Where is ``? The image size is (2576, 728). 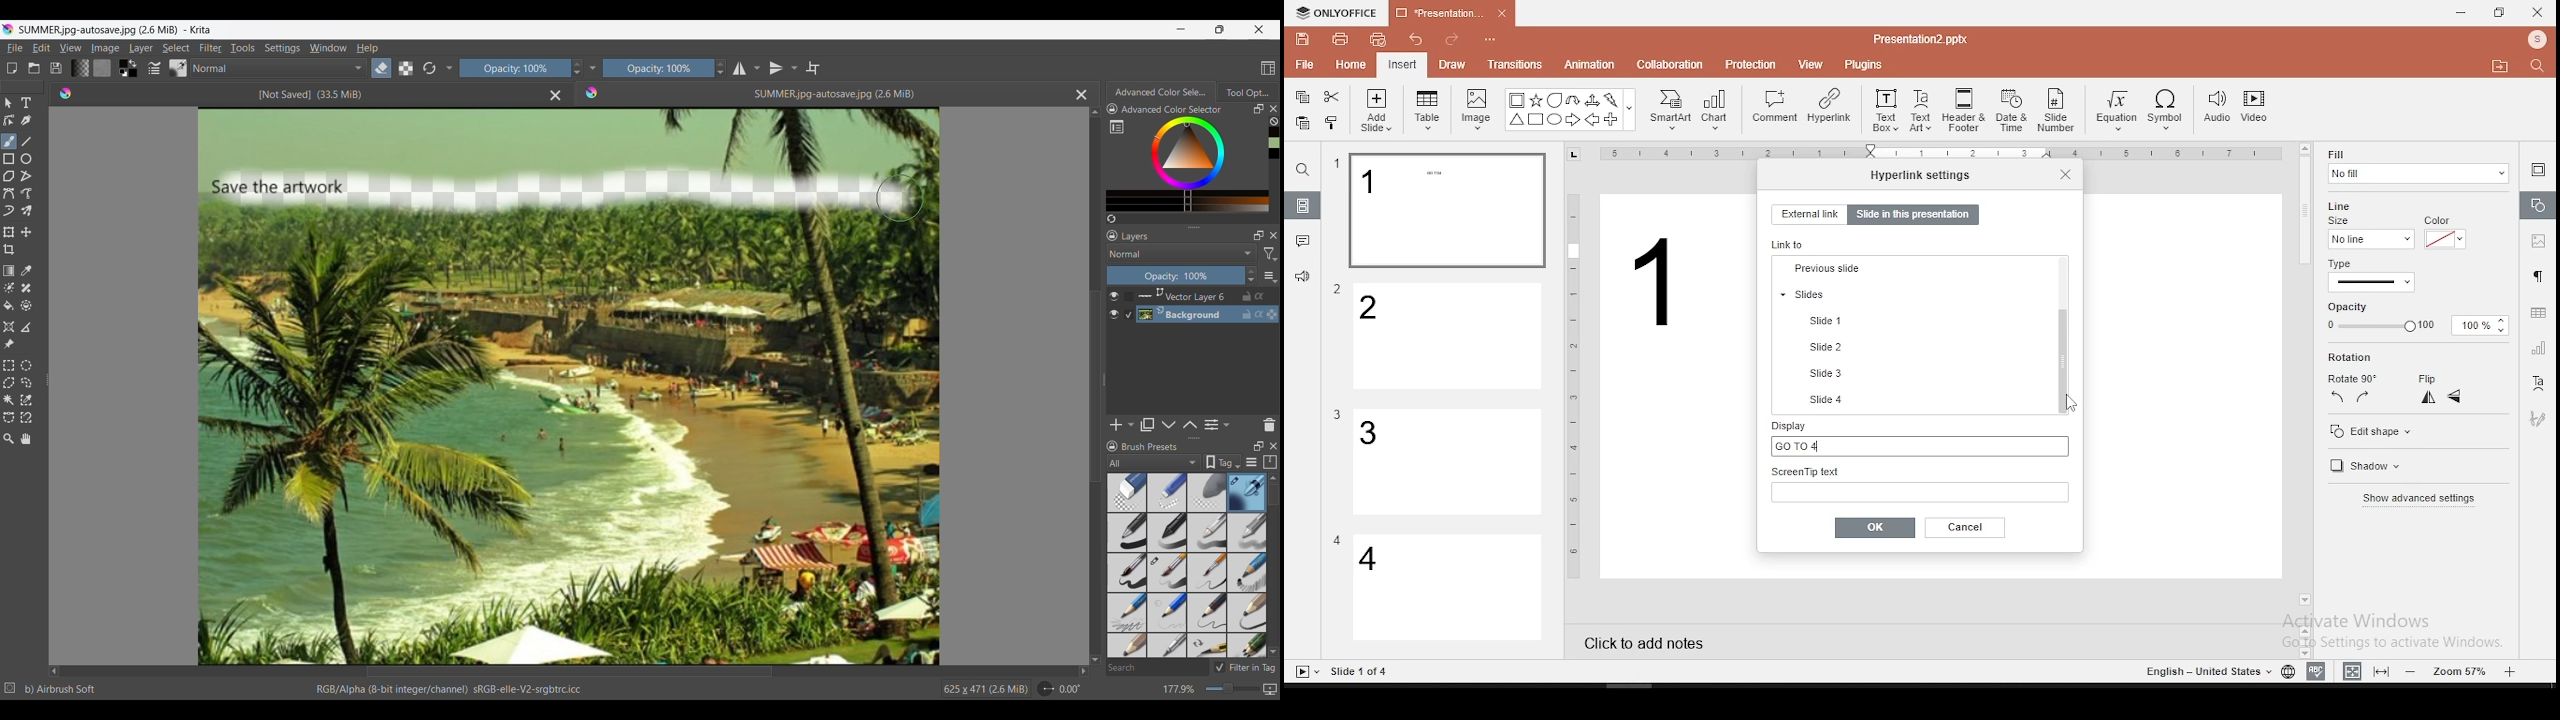  is located at coordinates (1630, 111).